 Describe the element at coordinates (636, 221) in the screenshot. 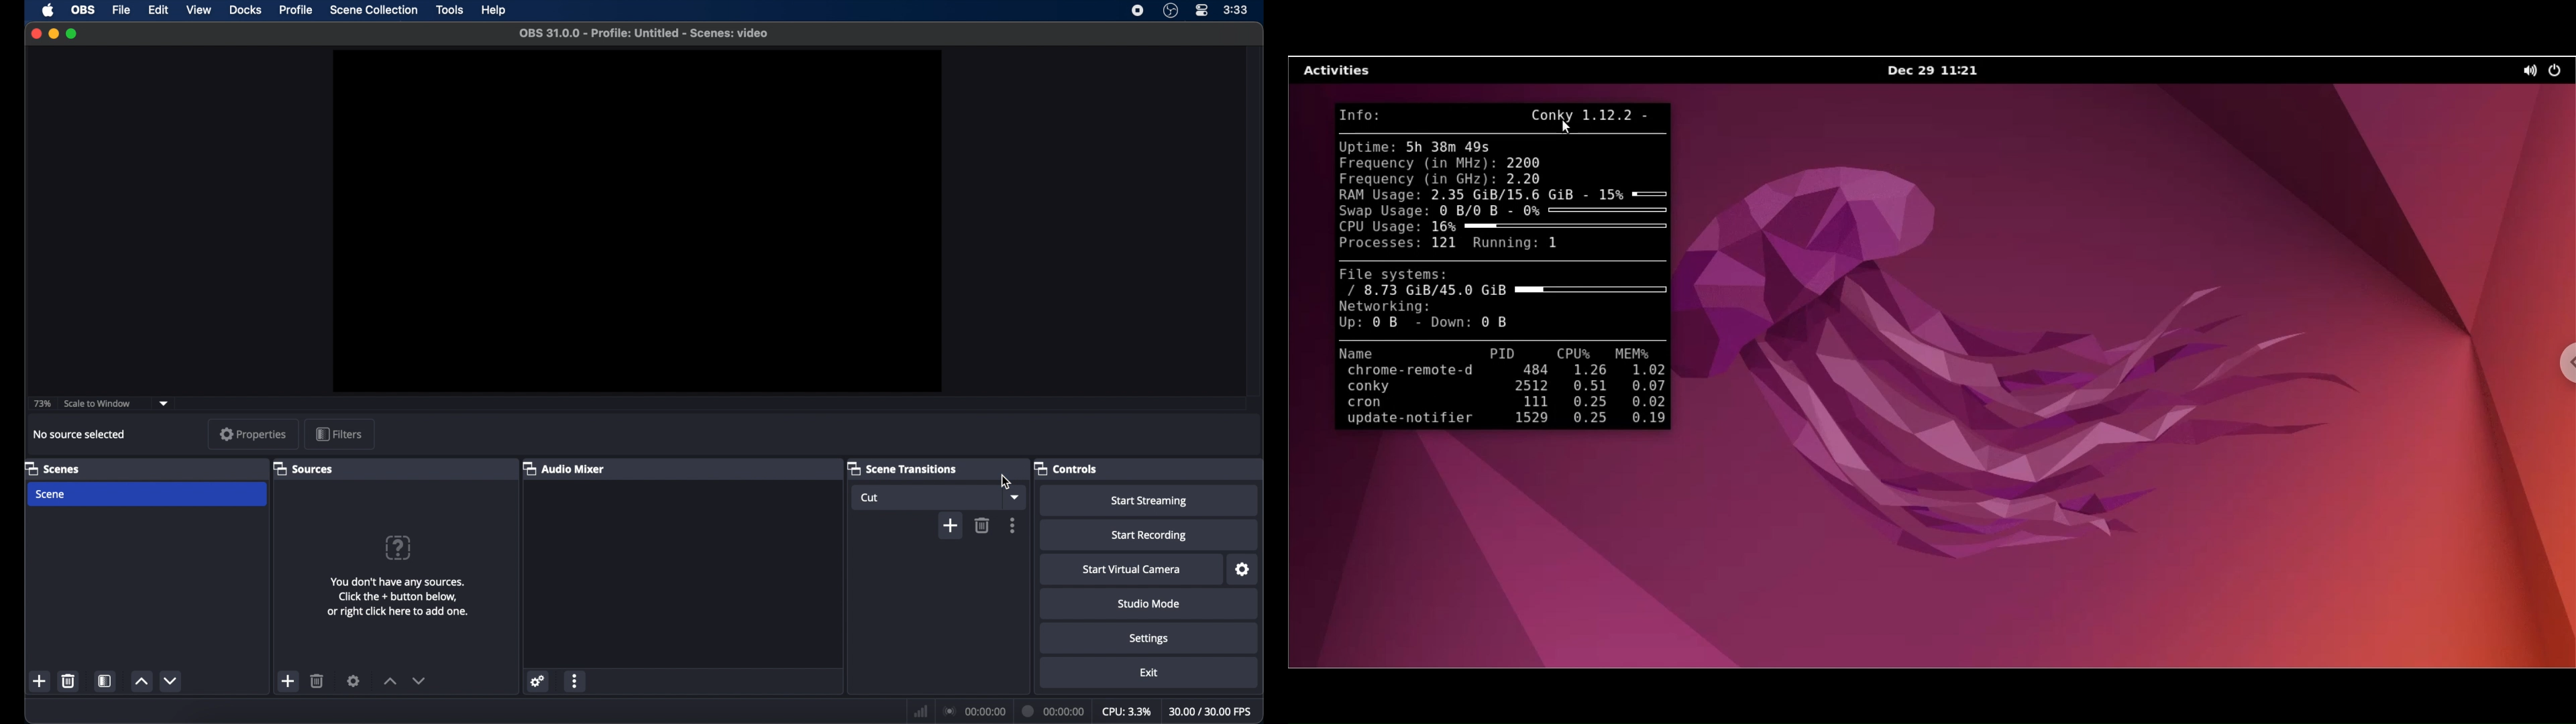

I see `preview` at that location.